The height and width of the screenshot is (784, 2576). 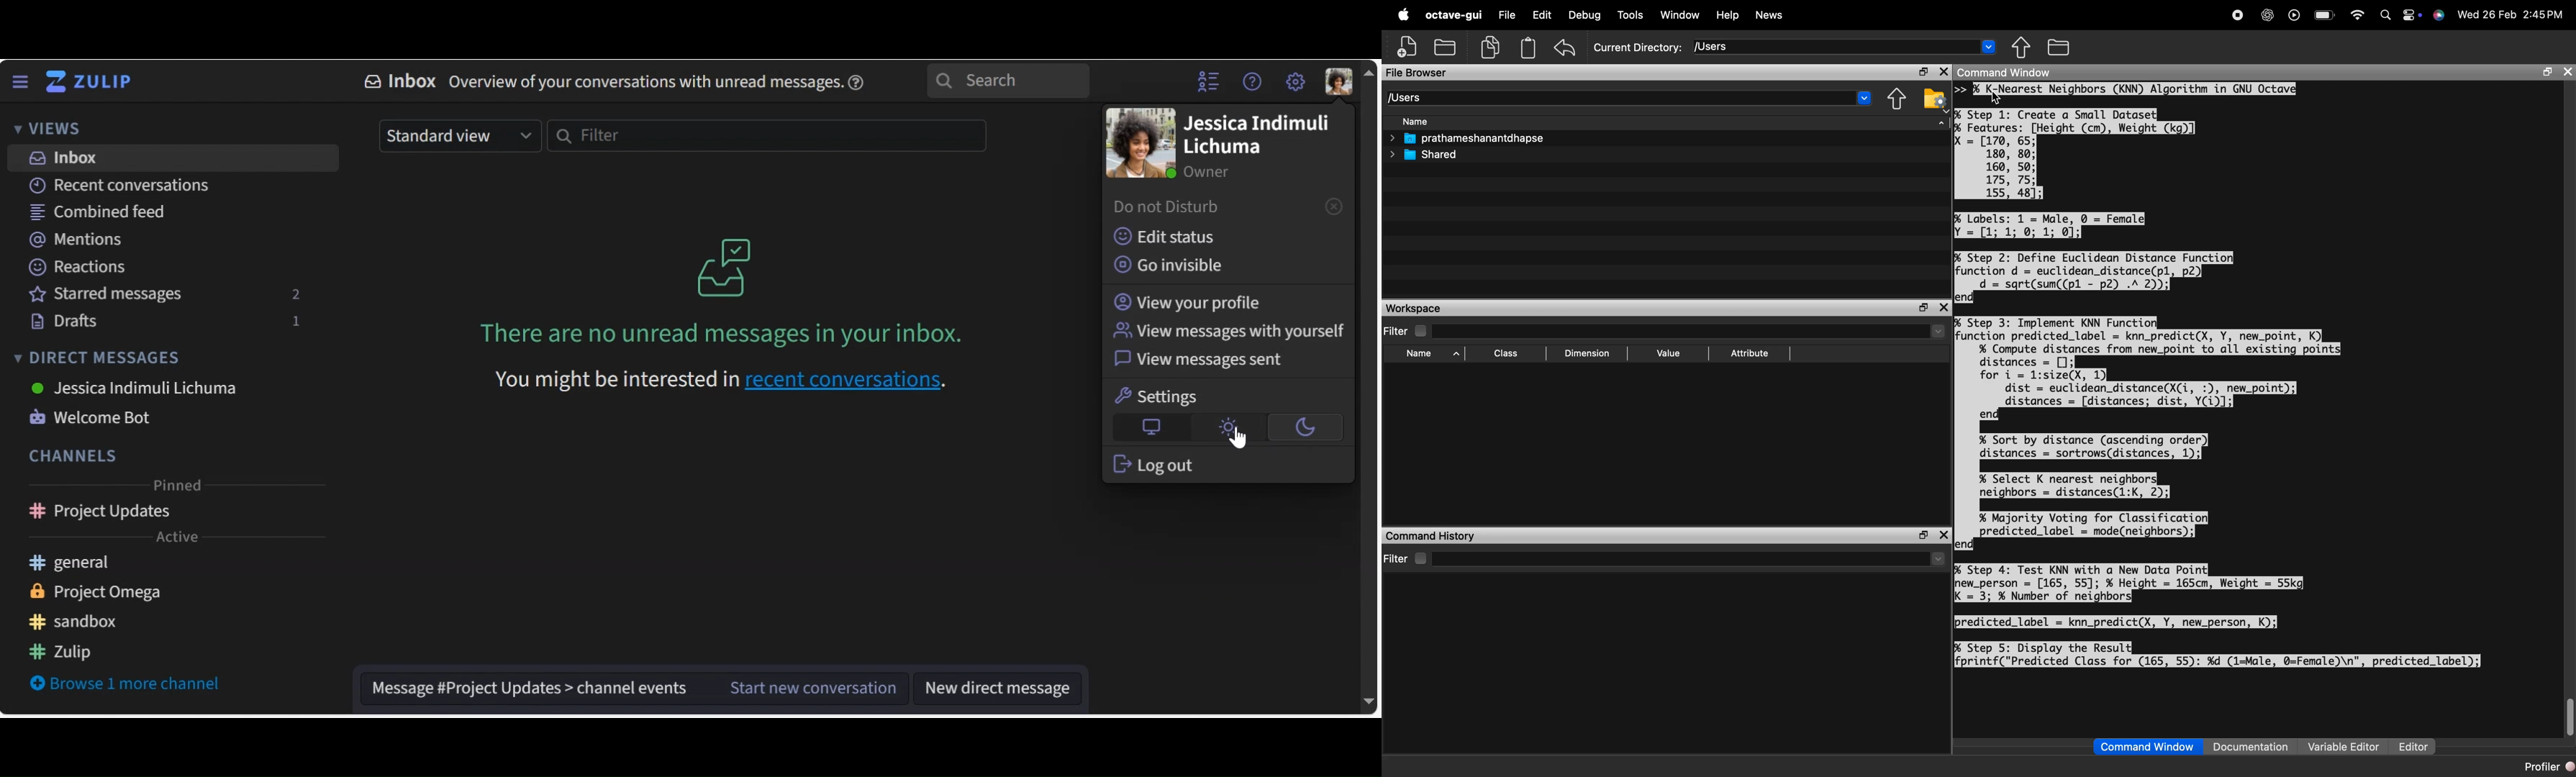 I want to click on there are no unread messages in your inbox, so click(x=684, y=336).